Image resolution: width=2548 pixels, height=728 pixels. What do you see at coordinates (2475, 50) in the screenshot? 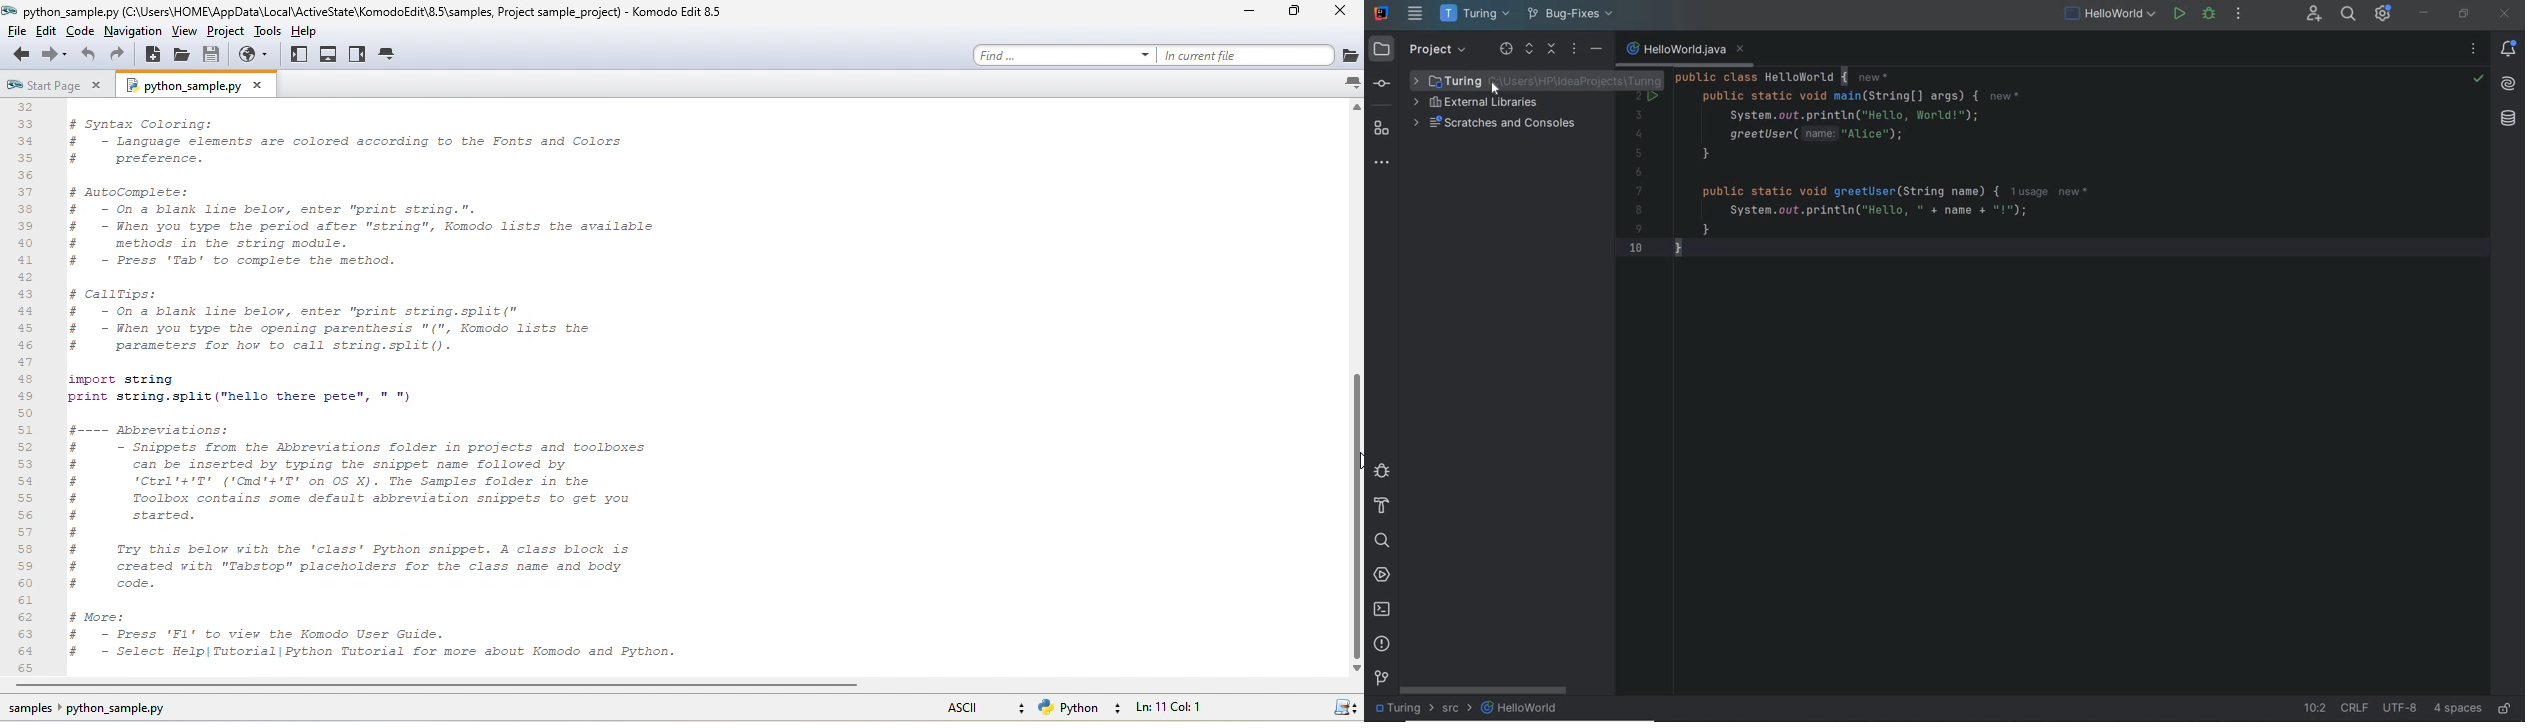
I see `recent files, tab options` at bounding box center [2475, 50].